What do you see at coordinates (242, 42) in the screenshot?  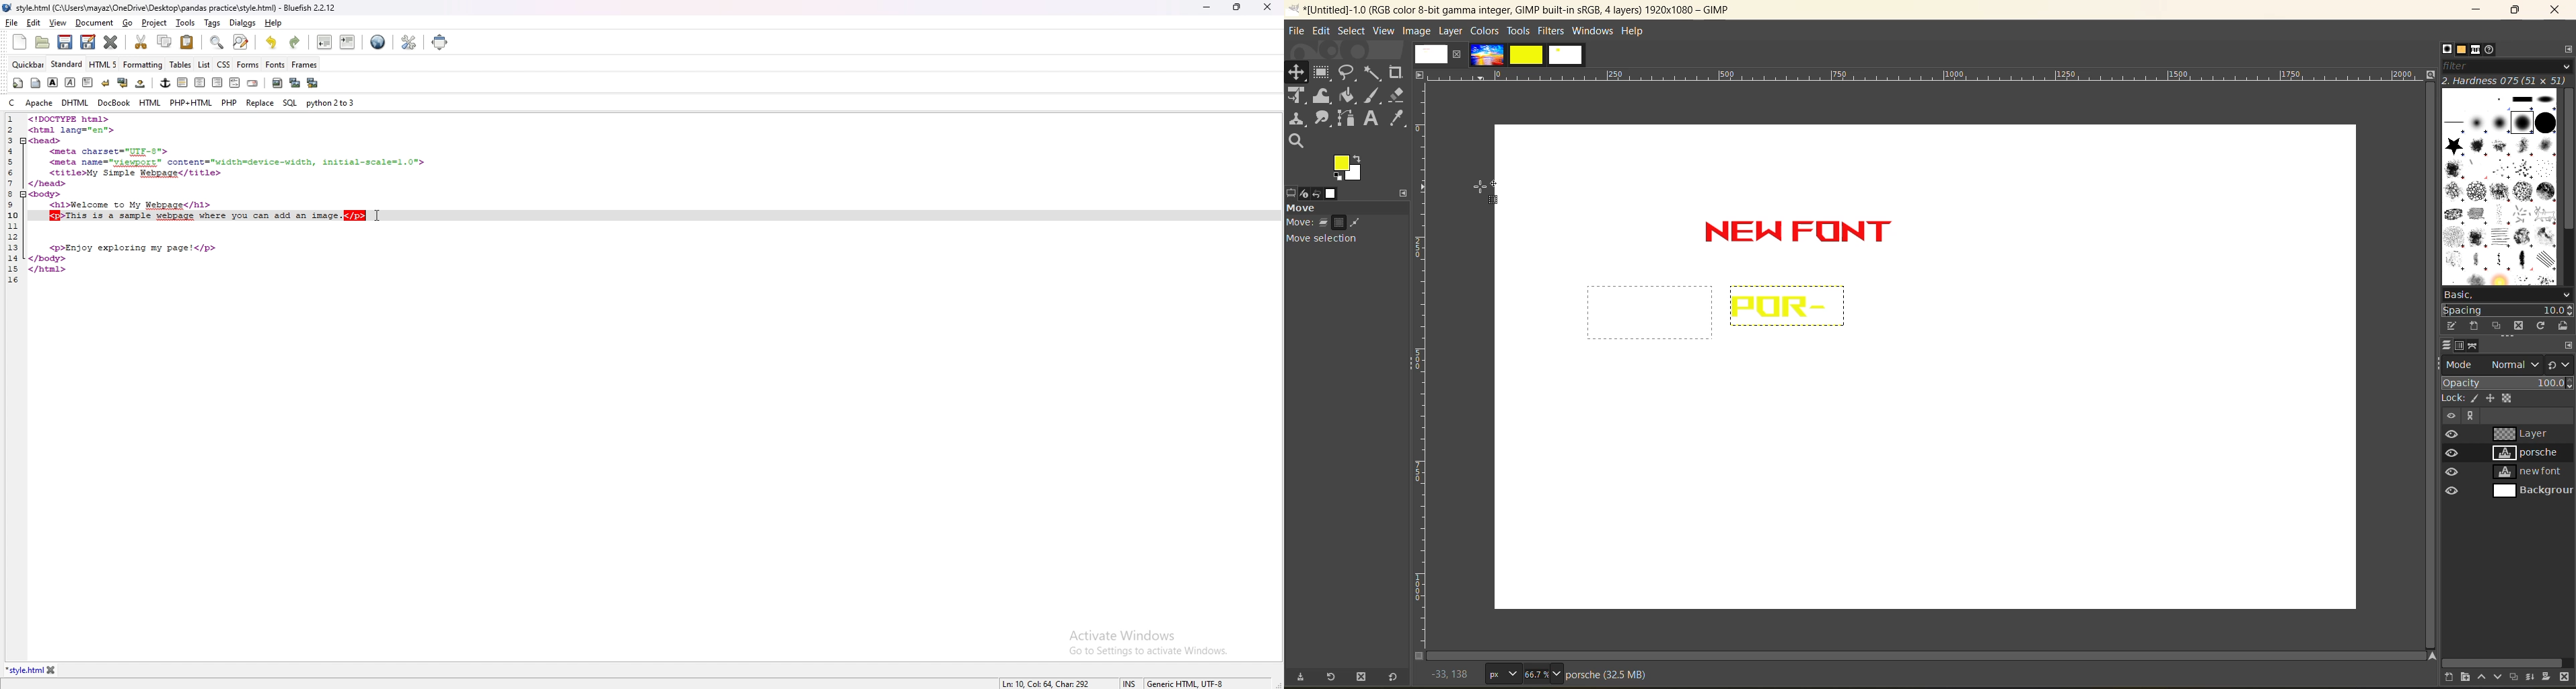 I see `advanced find and replace` at bounding box center [242, 42].